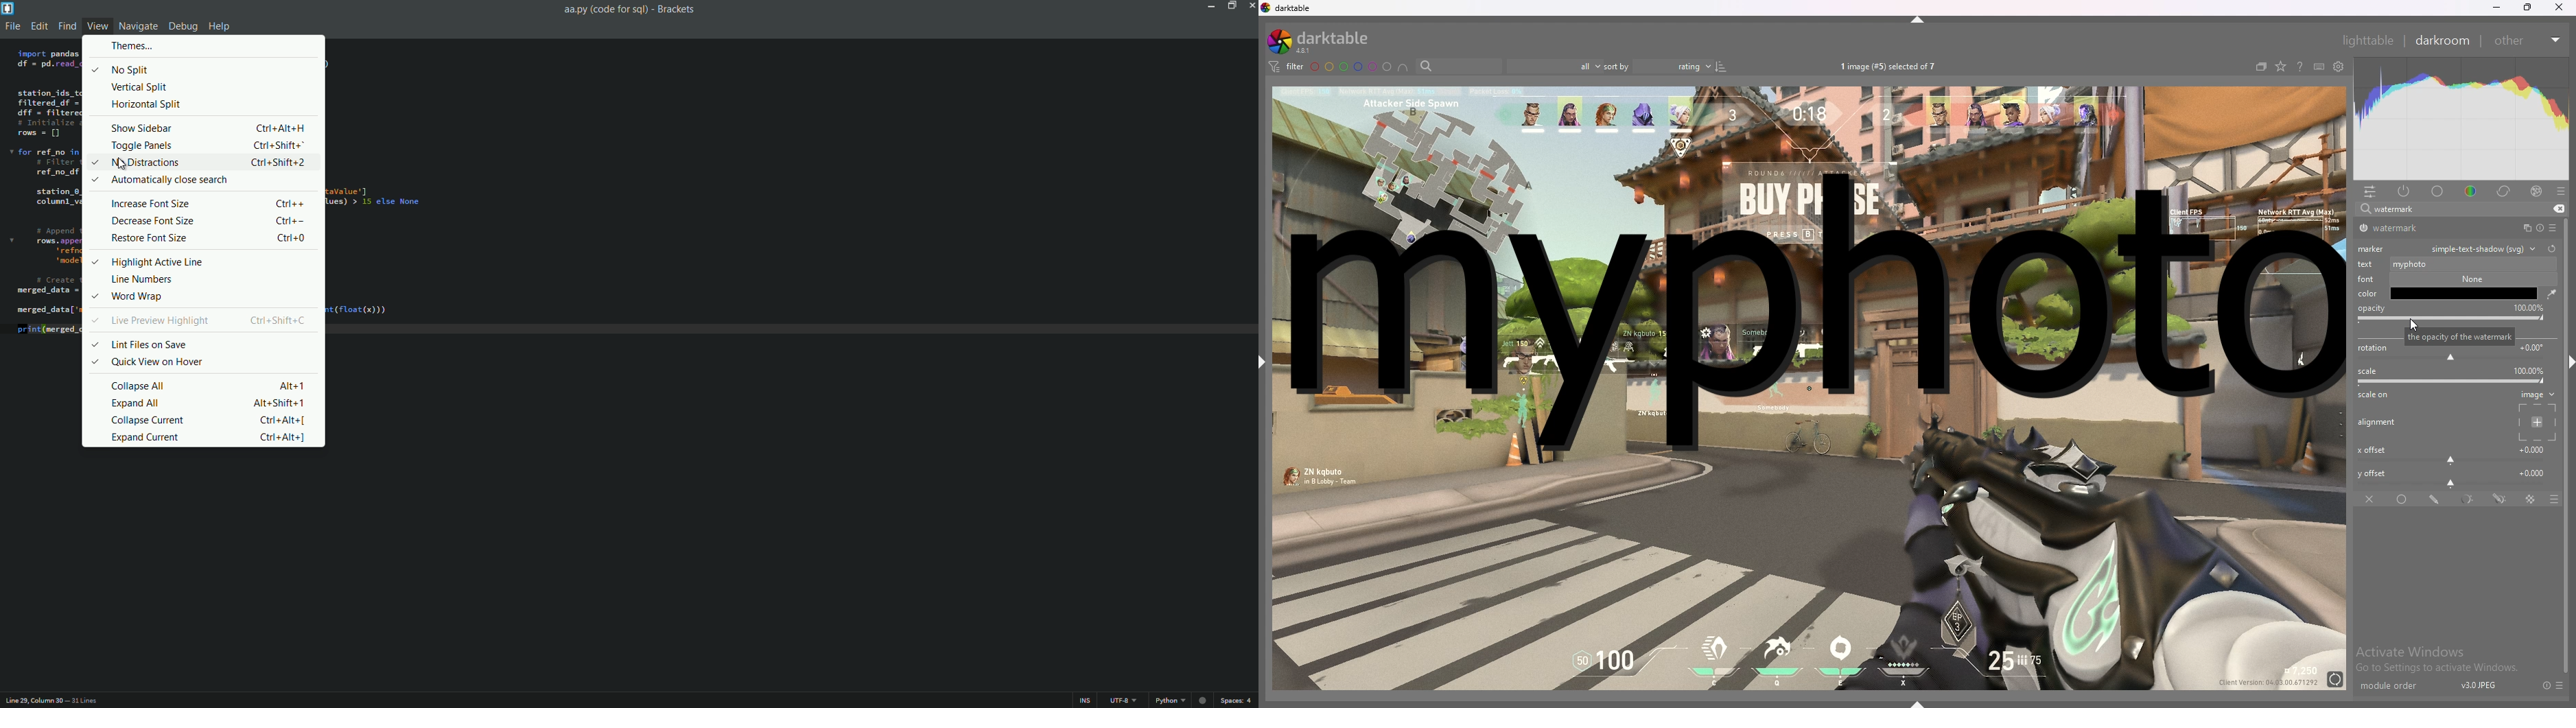 Image resolution: width=2576 pixels, height=728 pixels. I want to click on Increase font size, so click(210, 203).